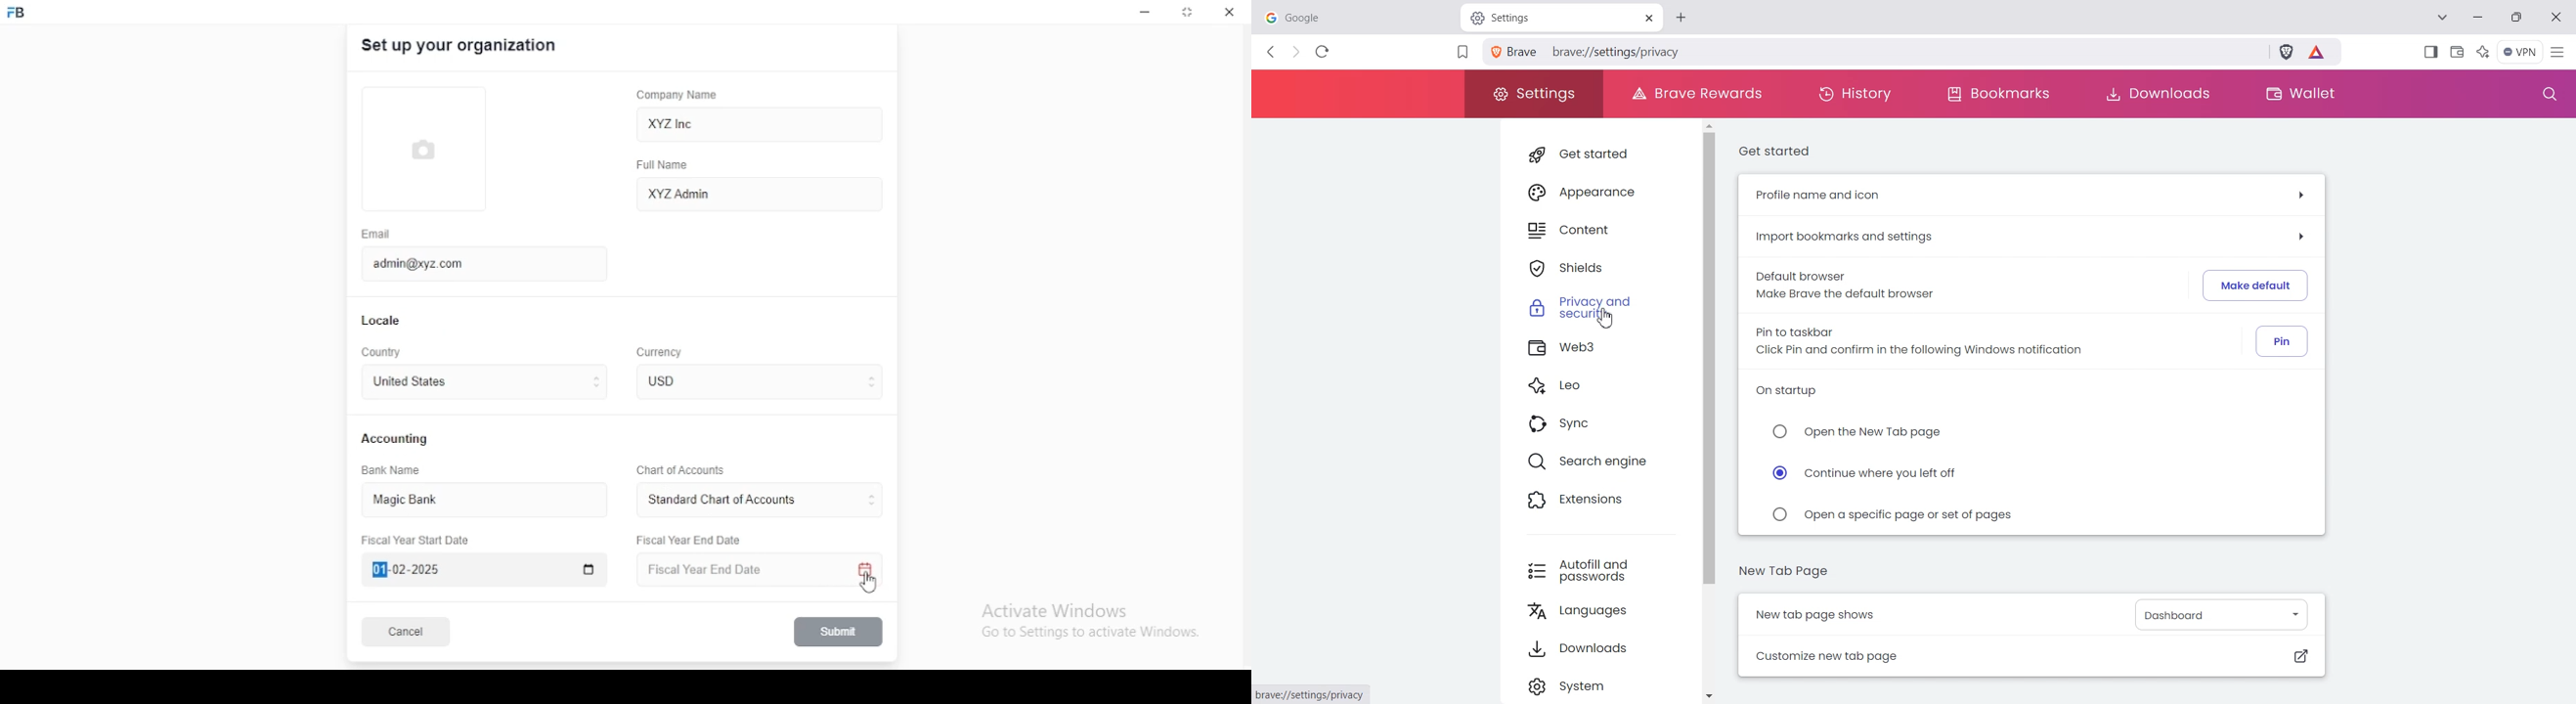 The image size is (2576, 728). What do you see at coordinates (438, 150) in the screenshot?
I see `logo tumbnail` at bounding box center [438, 150].